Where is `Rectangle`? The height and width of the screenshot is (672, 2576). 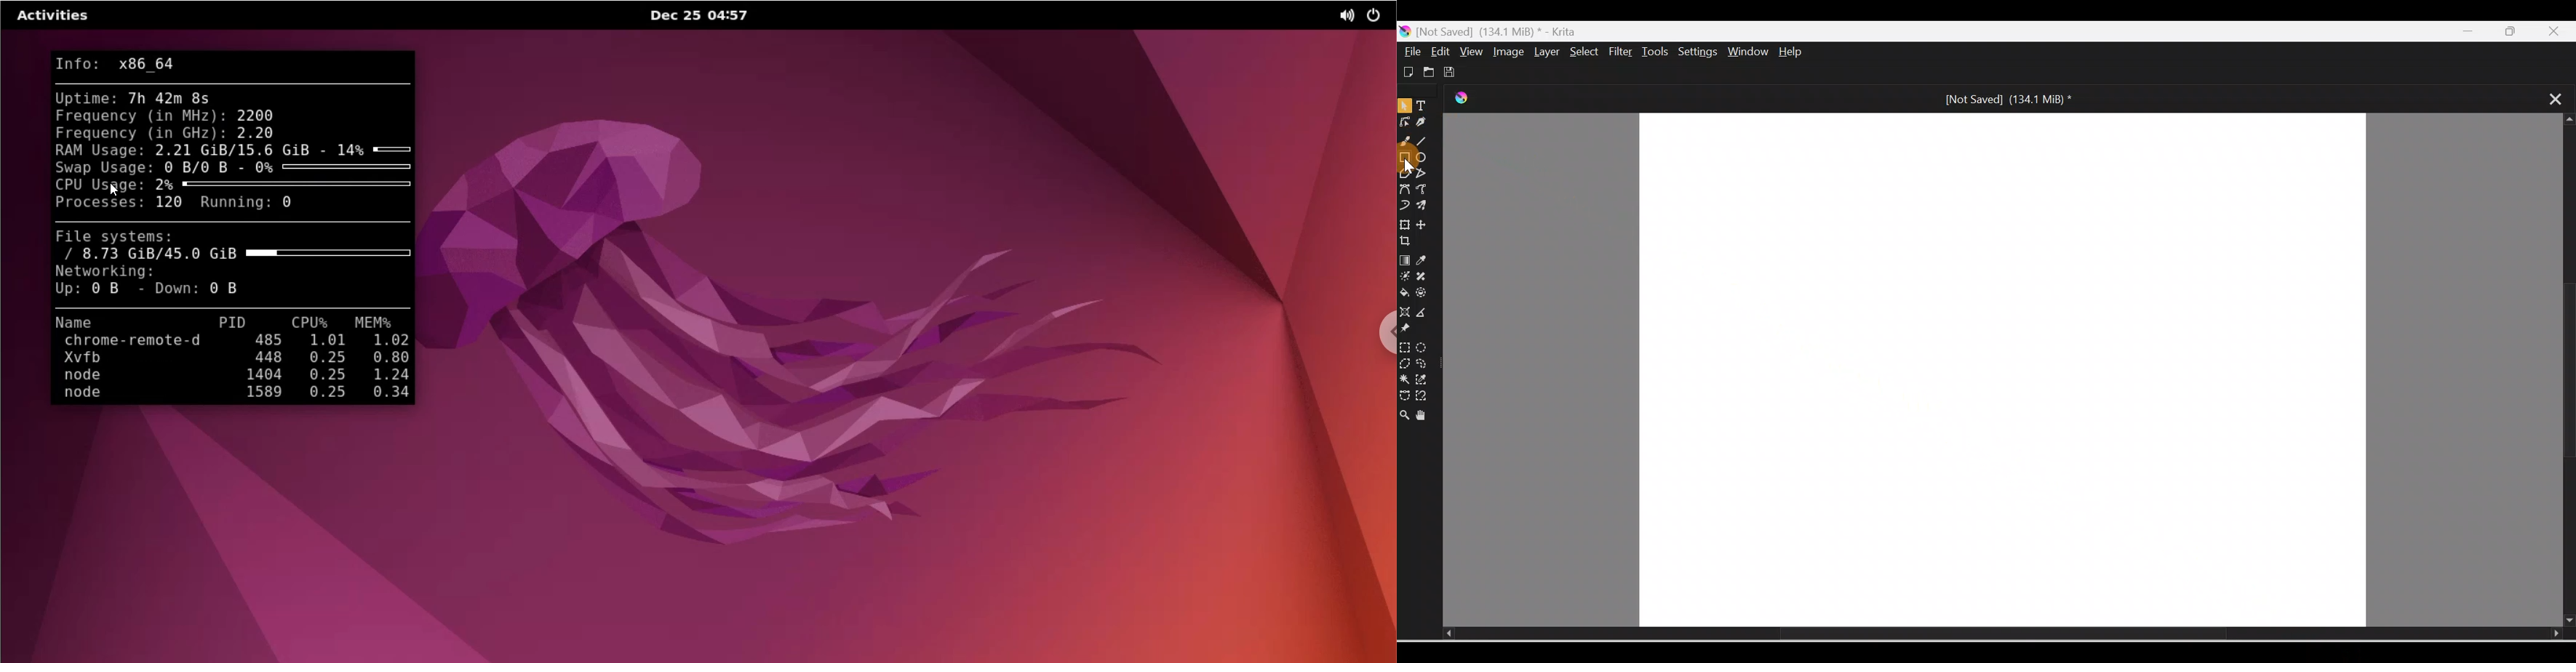
Rectangle is located at coordinates (1405, 157).